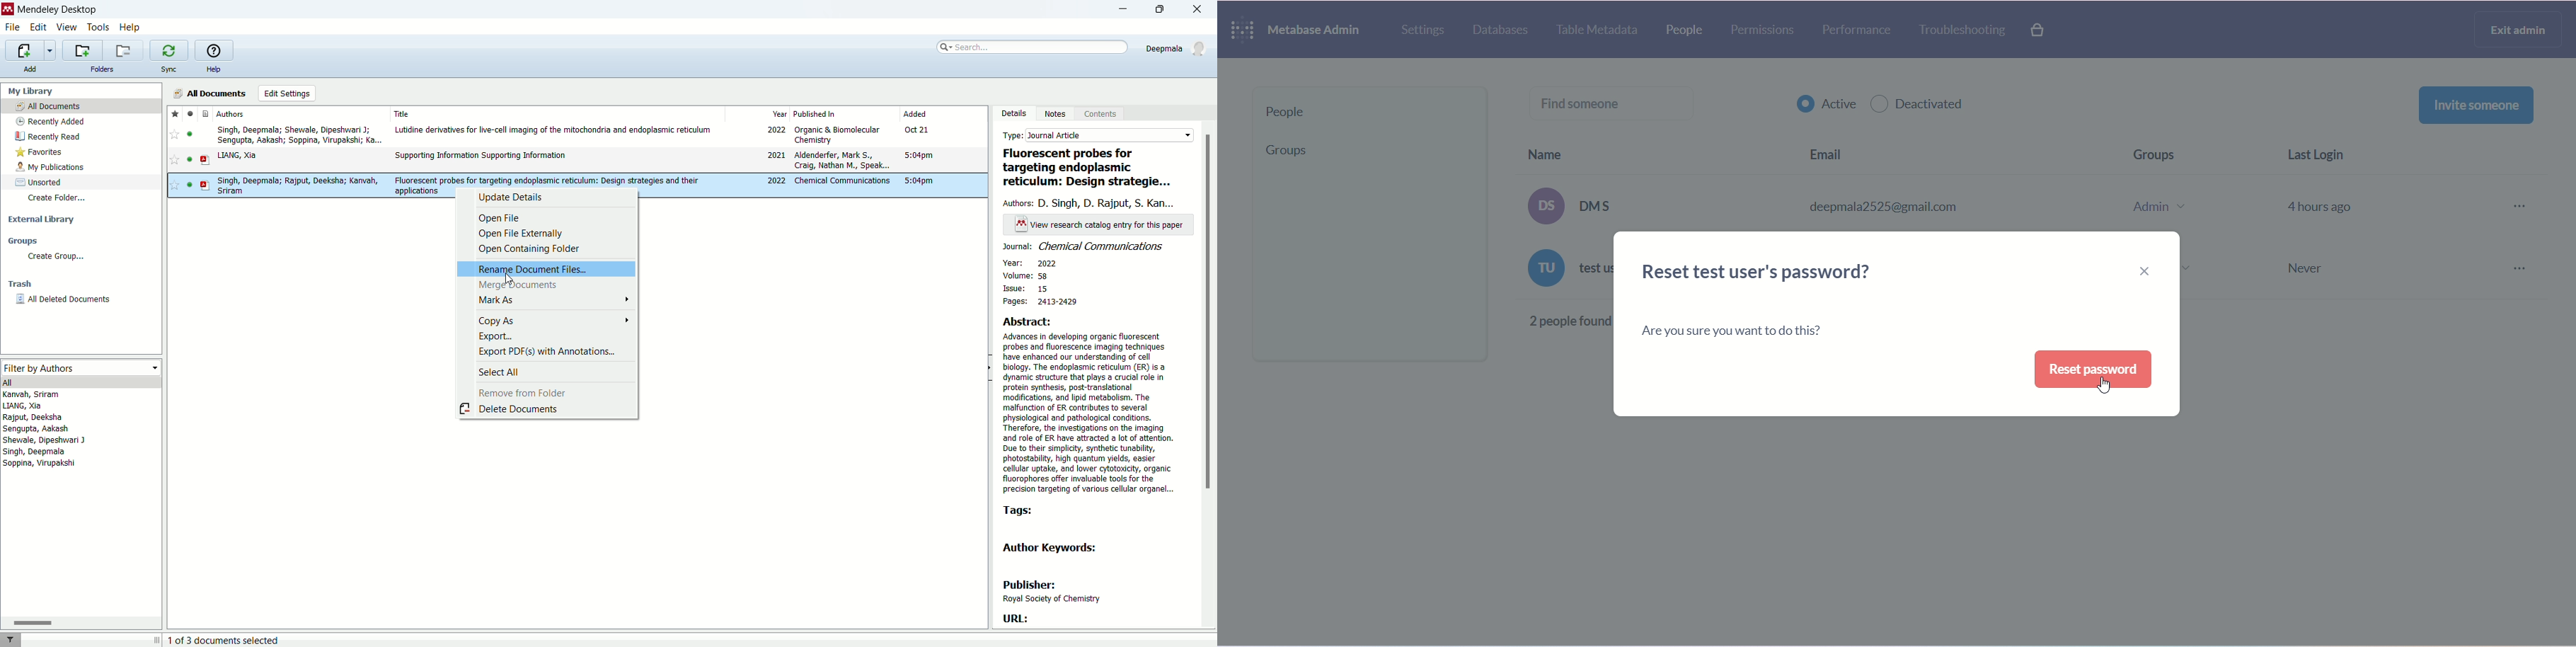 This screenshot has width=2576, height=672. Describe the element at coordinates (1015, 618) in the screenshot. I see `URL` at that location.